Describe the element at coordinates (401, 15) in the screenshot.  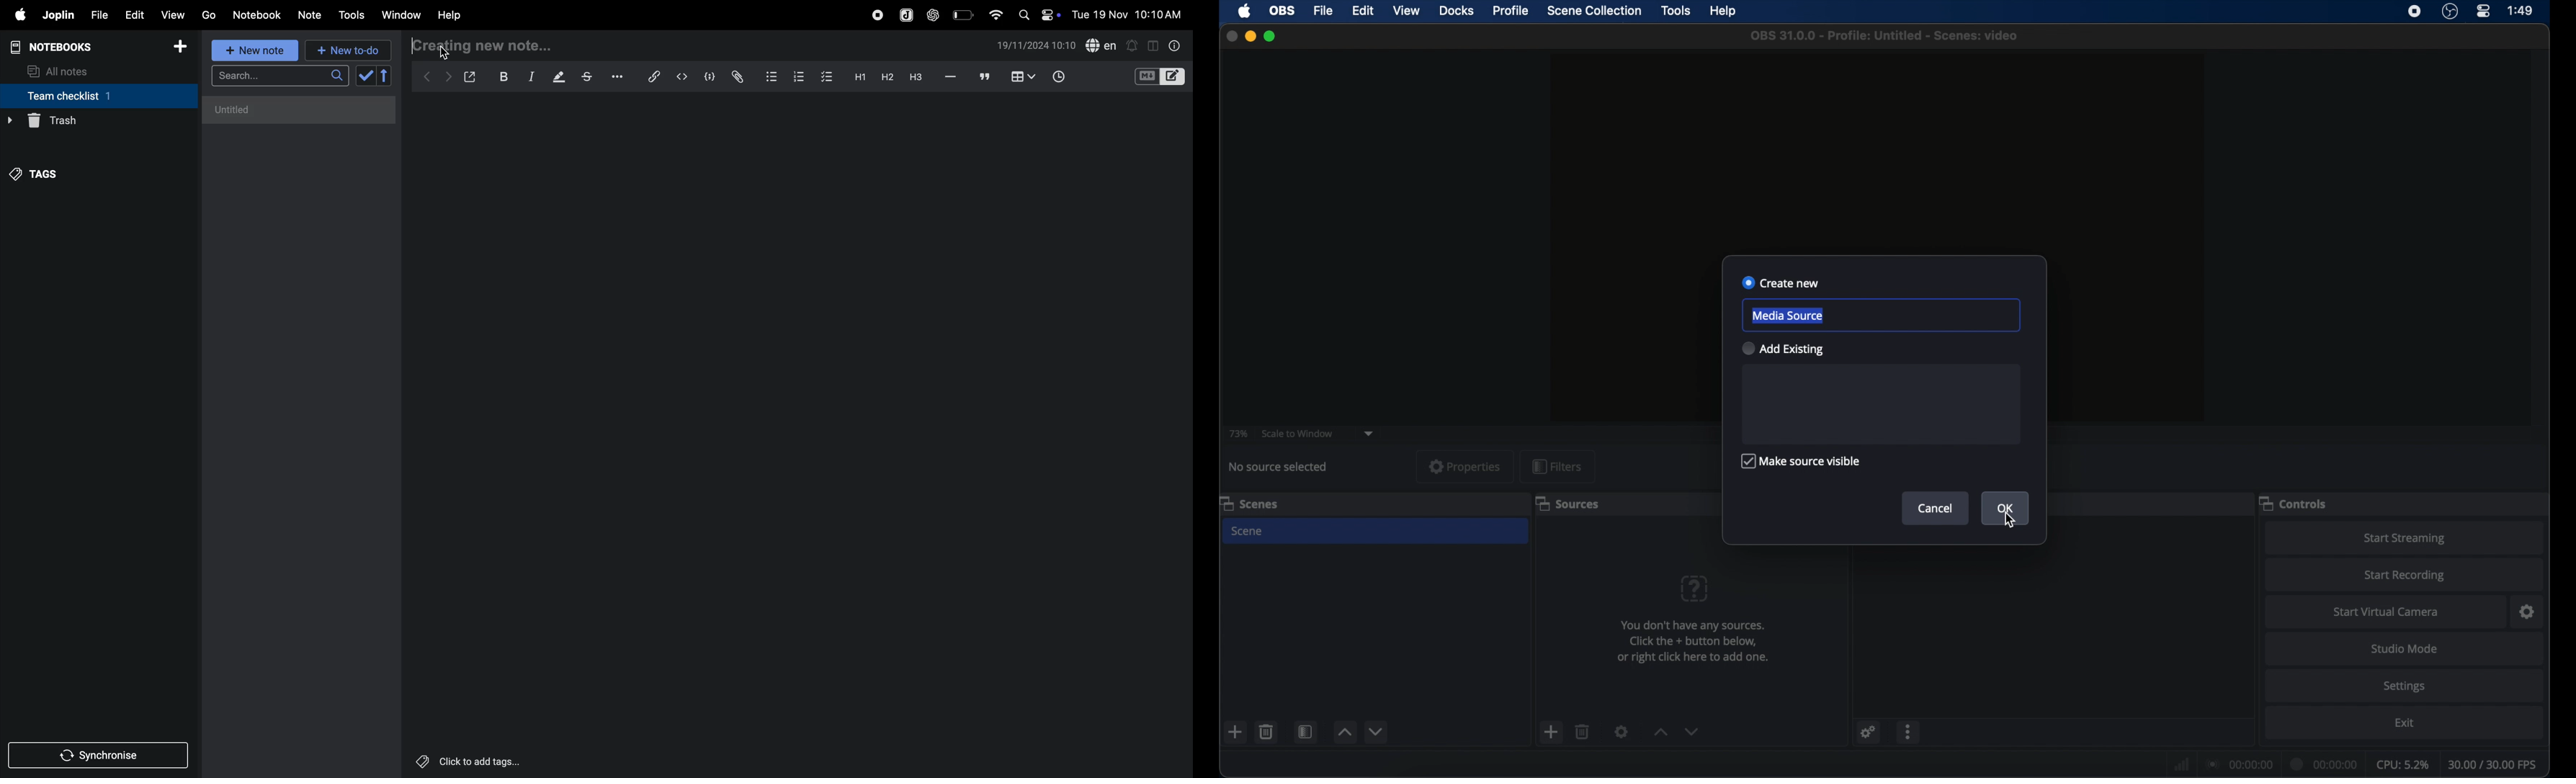
I see `window` at that location.